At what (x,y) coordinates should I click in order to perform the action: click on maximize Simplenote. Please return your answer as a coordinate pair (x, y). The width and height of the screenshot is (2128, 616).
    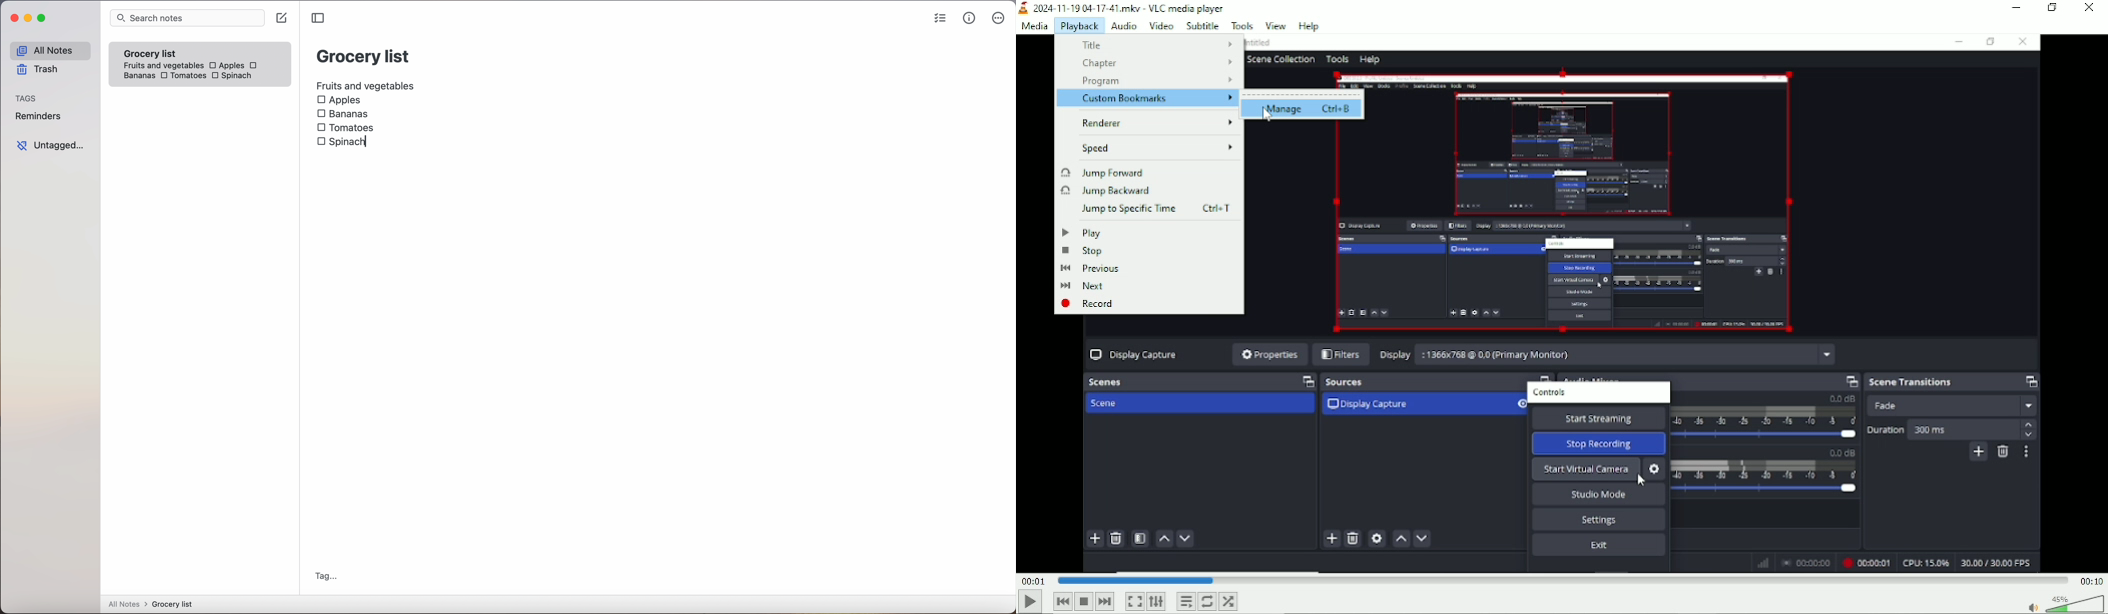
    Looking at the image, I should click on (44, 19).